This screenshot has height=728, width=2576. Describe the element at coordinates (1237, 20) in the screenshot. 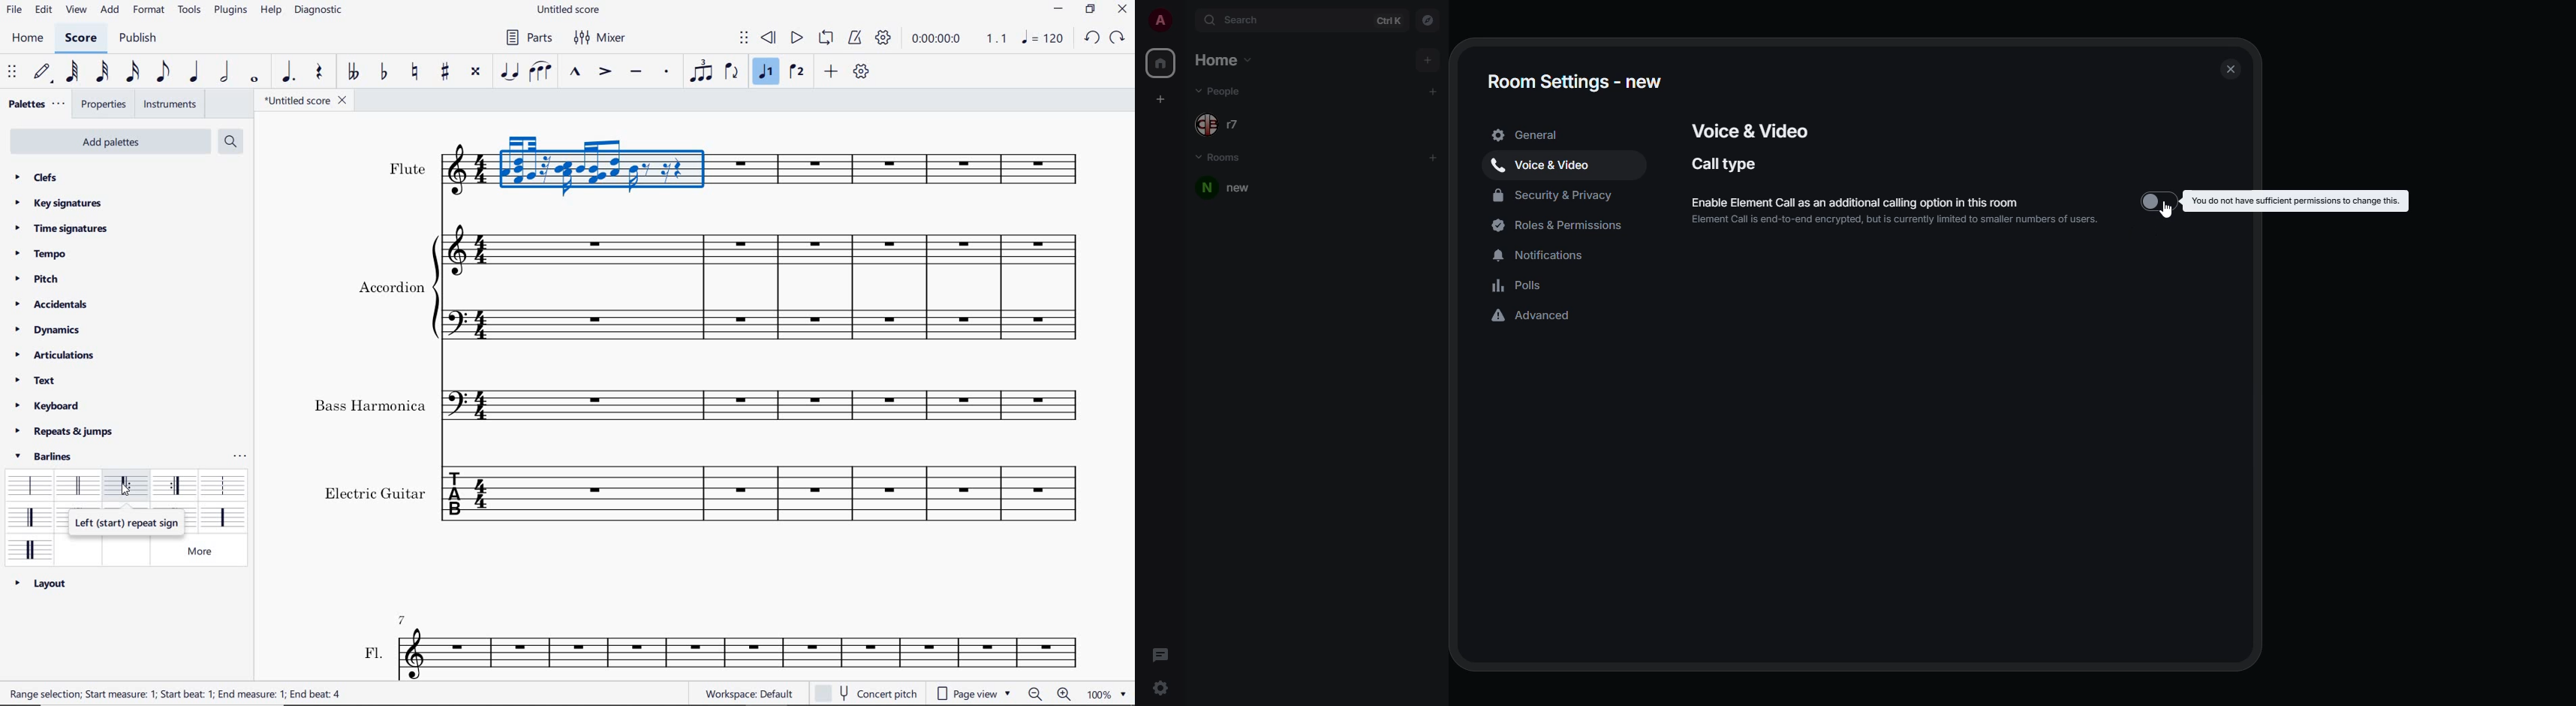

I see `search` at that location.